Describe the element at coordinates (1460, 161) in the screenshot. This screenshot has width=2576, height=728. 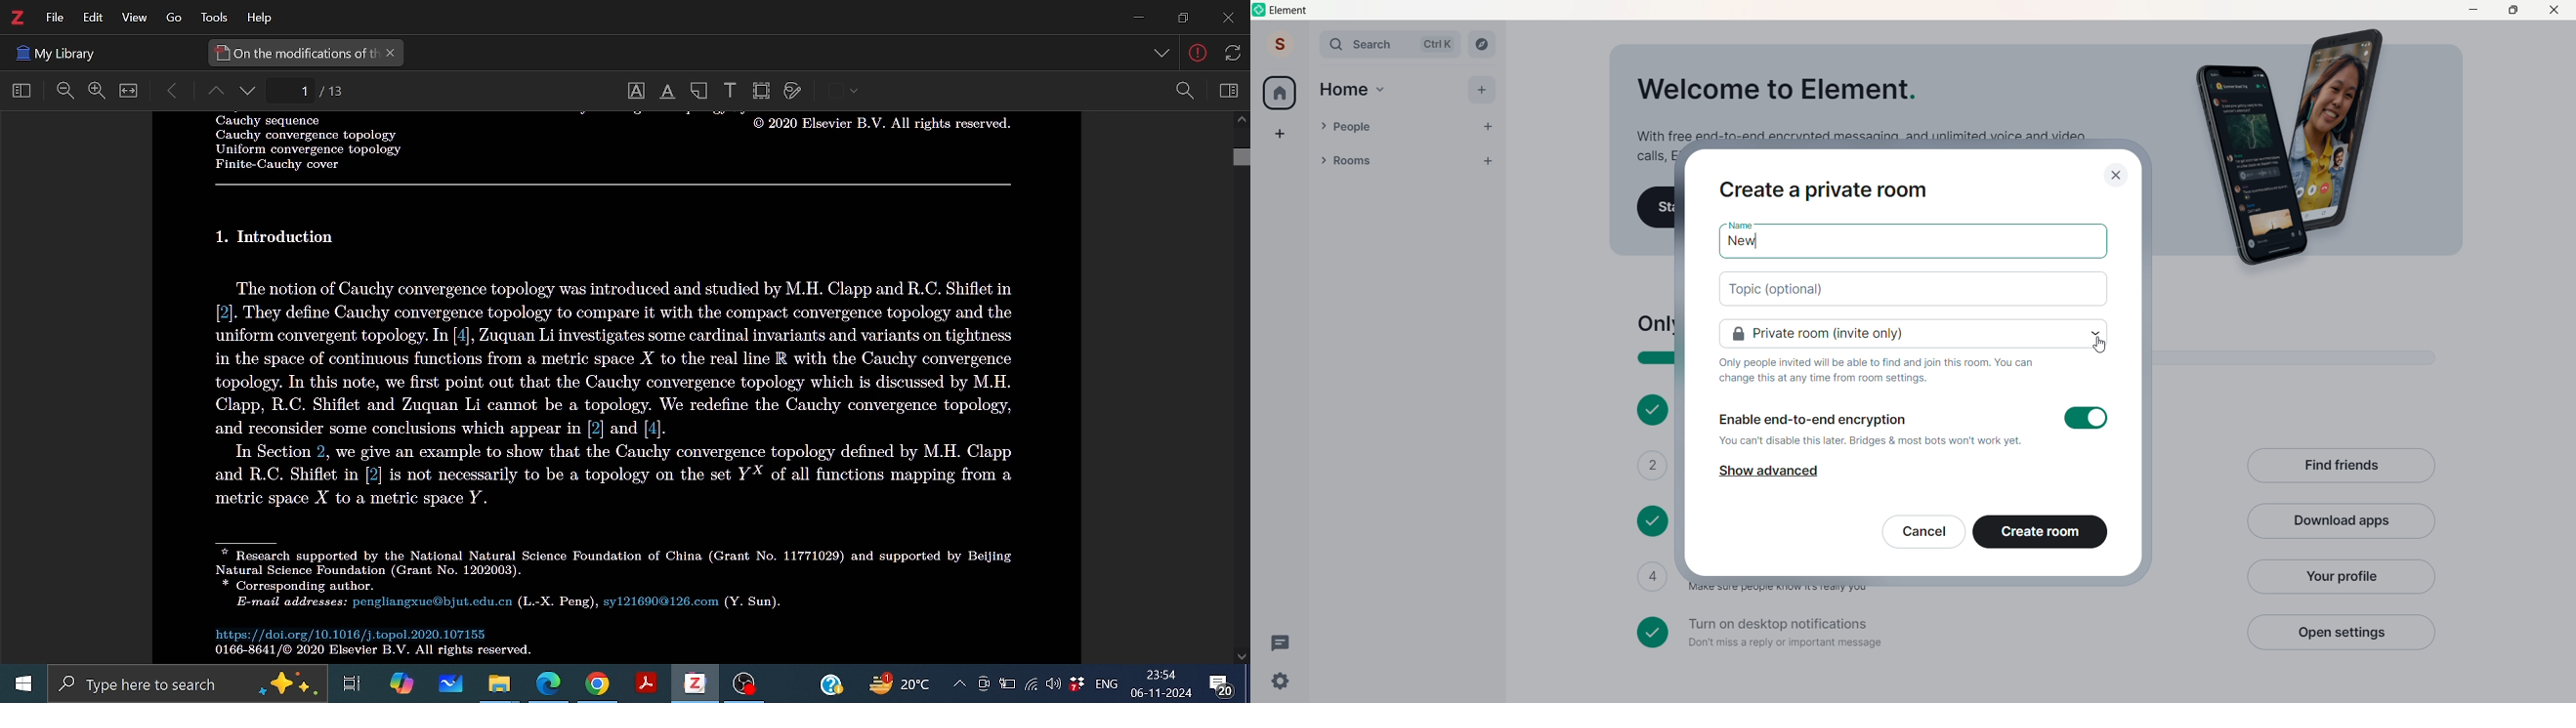
I see `List options` at that location.